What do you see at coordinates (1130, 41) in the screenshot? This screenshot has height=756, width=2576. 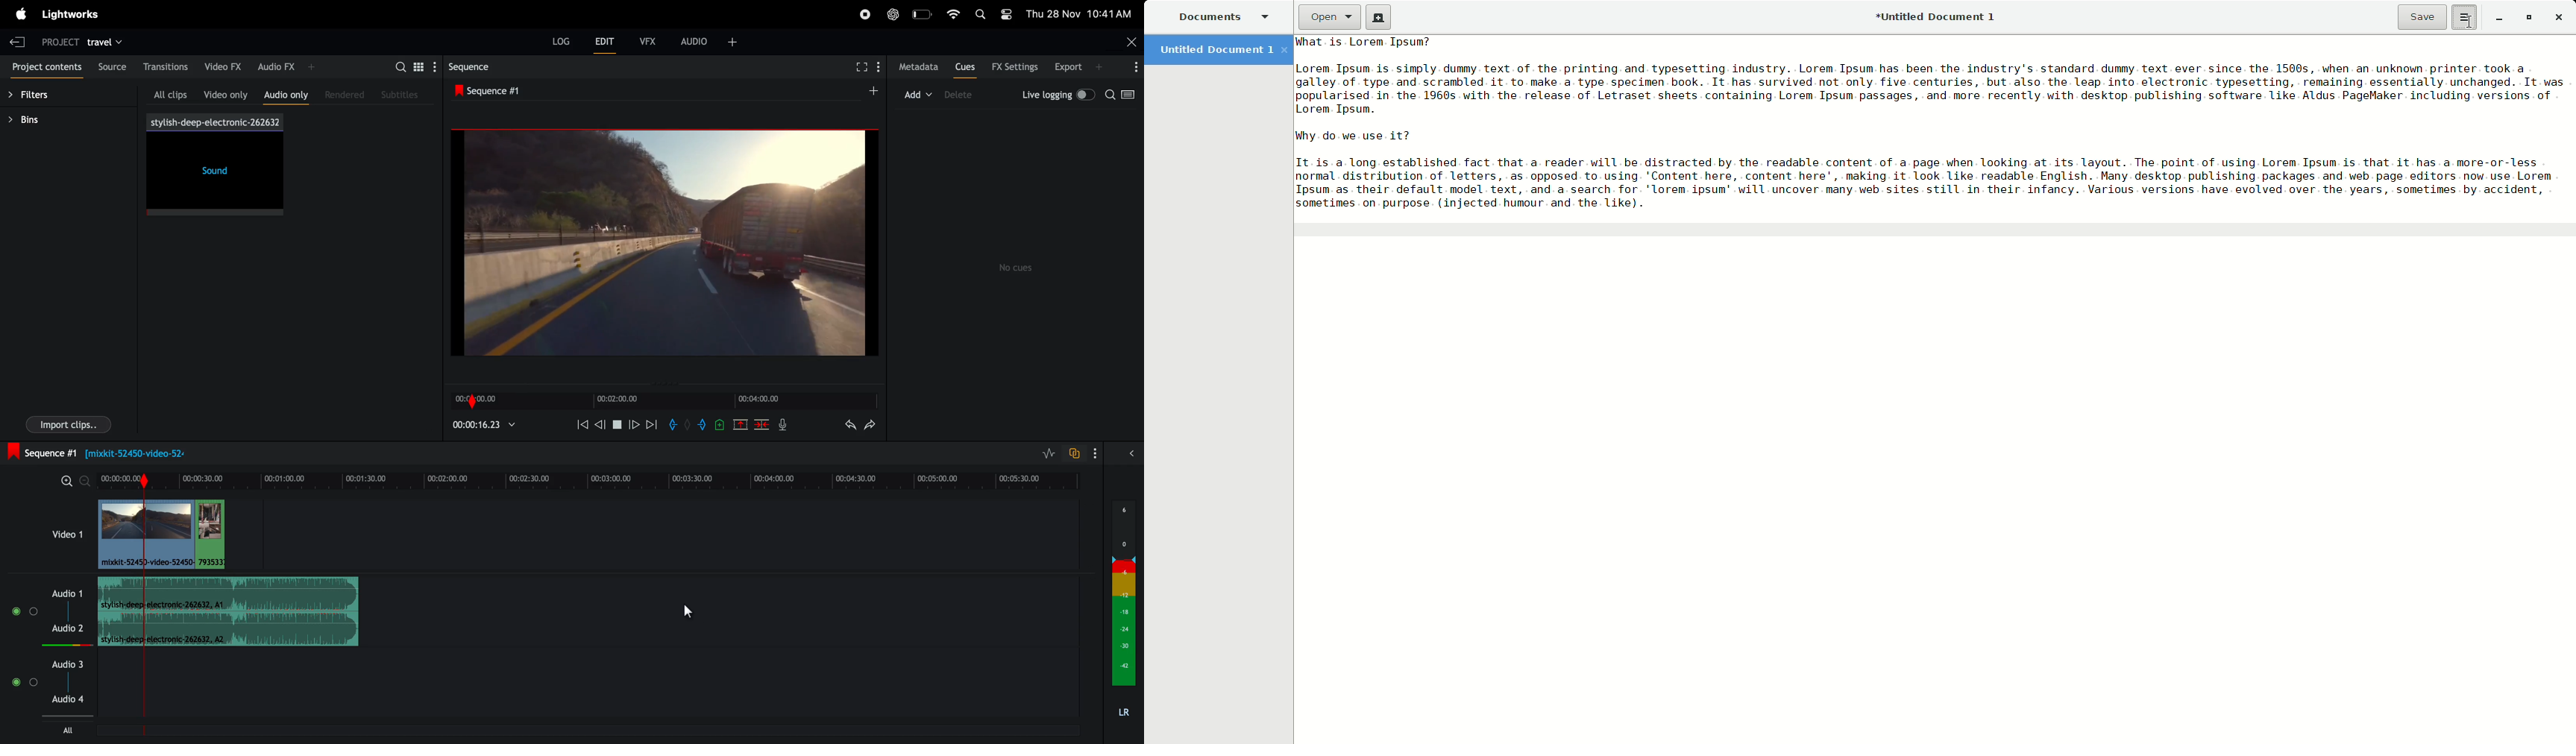 I see `close` at bounding box center [1130, 41].